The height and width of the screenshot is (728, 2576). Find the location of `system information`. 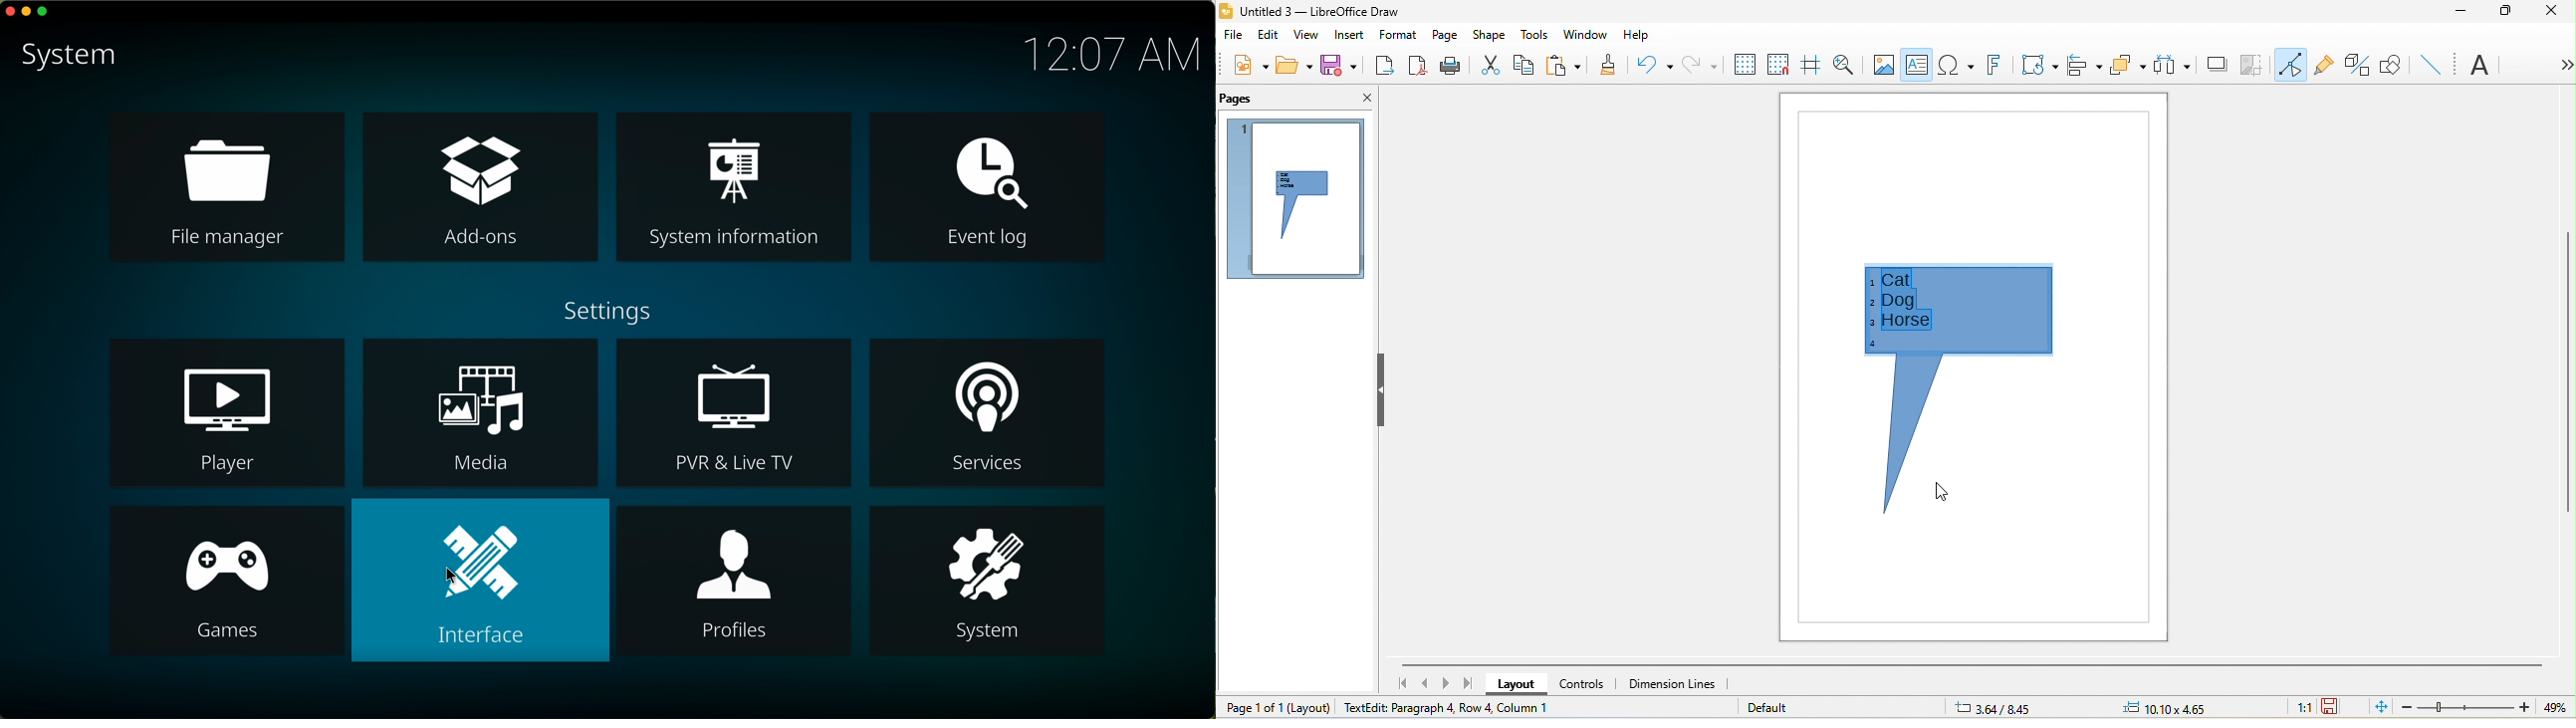

system information is located at coordinates (732, 186).